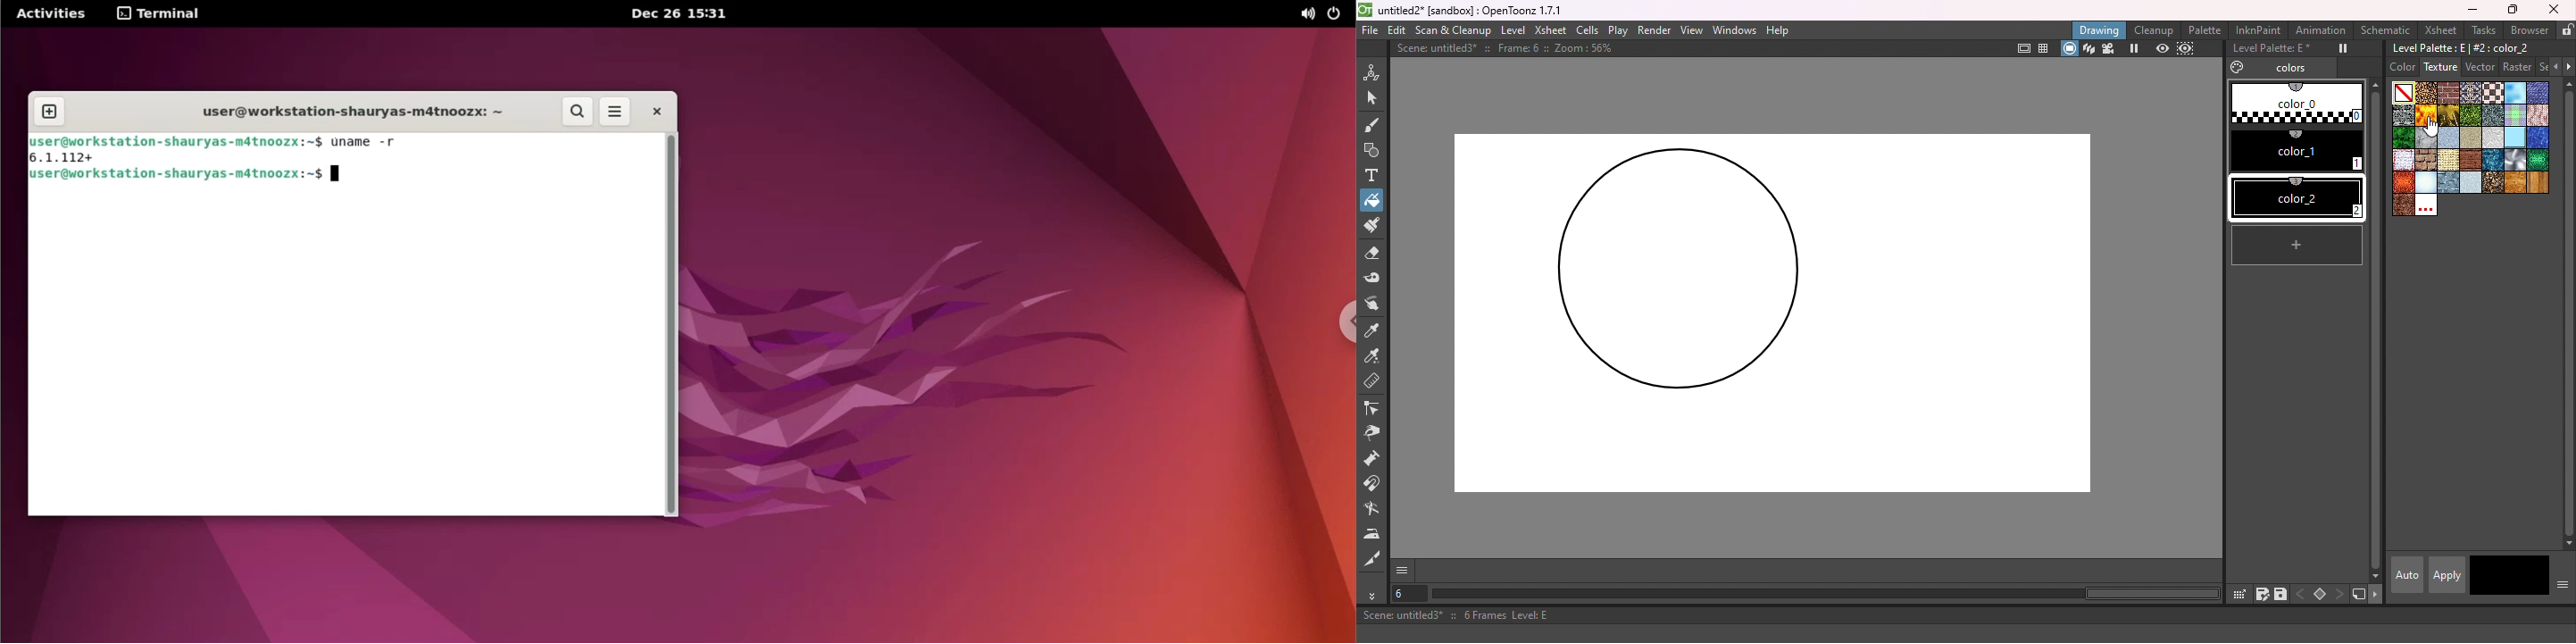  I want to click on Blender tool, so click(1374, 510).